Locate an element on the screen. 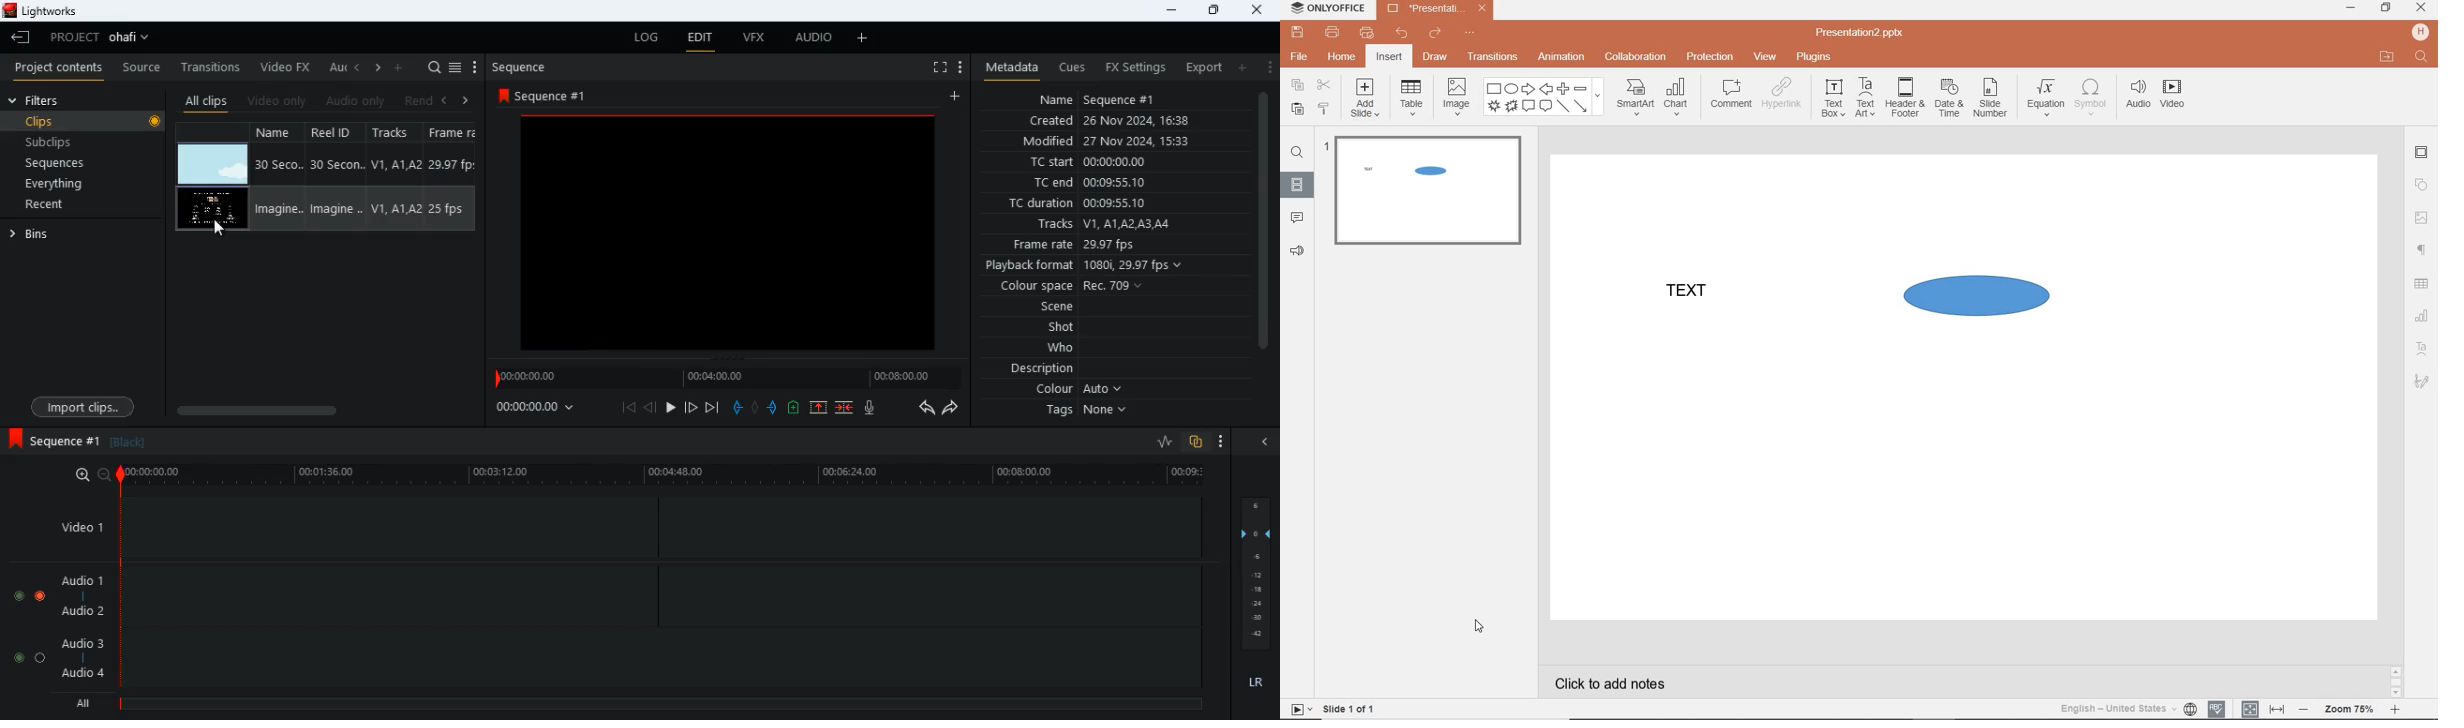 The image size is (2464, 728). image is located at coordinates (1454, 96).